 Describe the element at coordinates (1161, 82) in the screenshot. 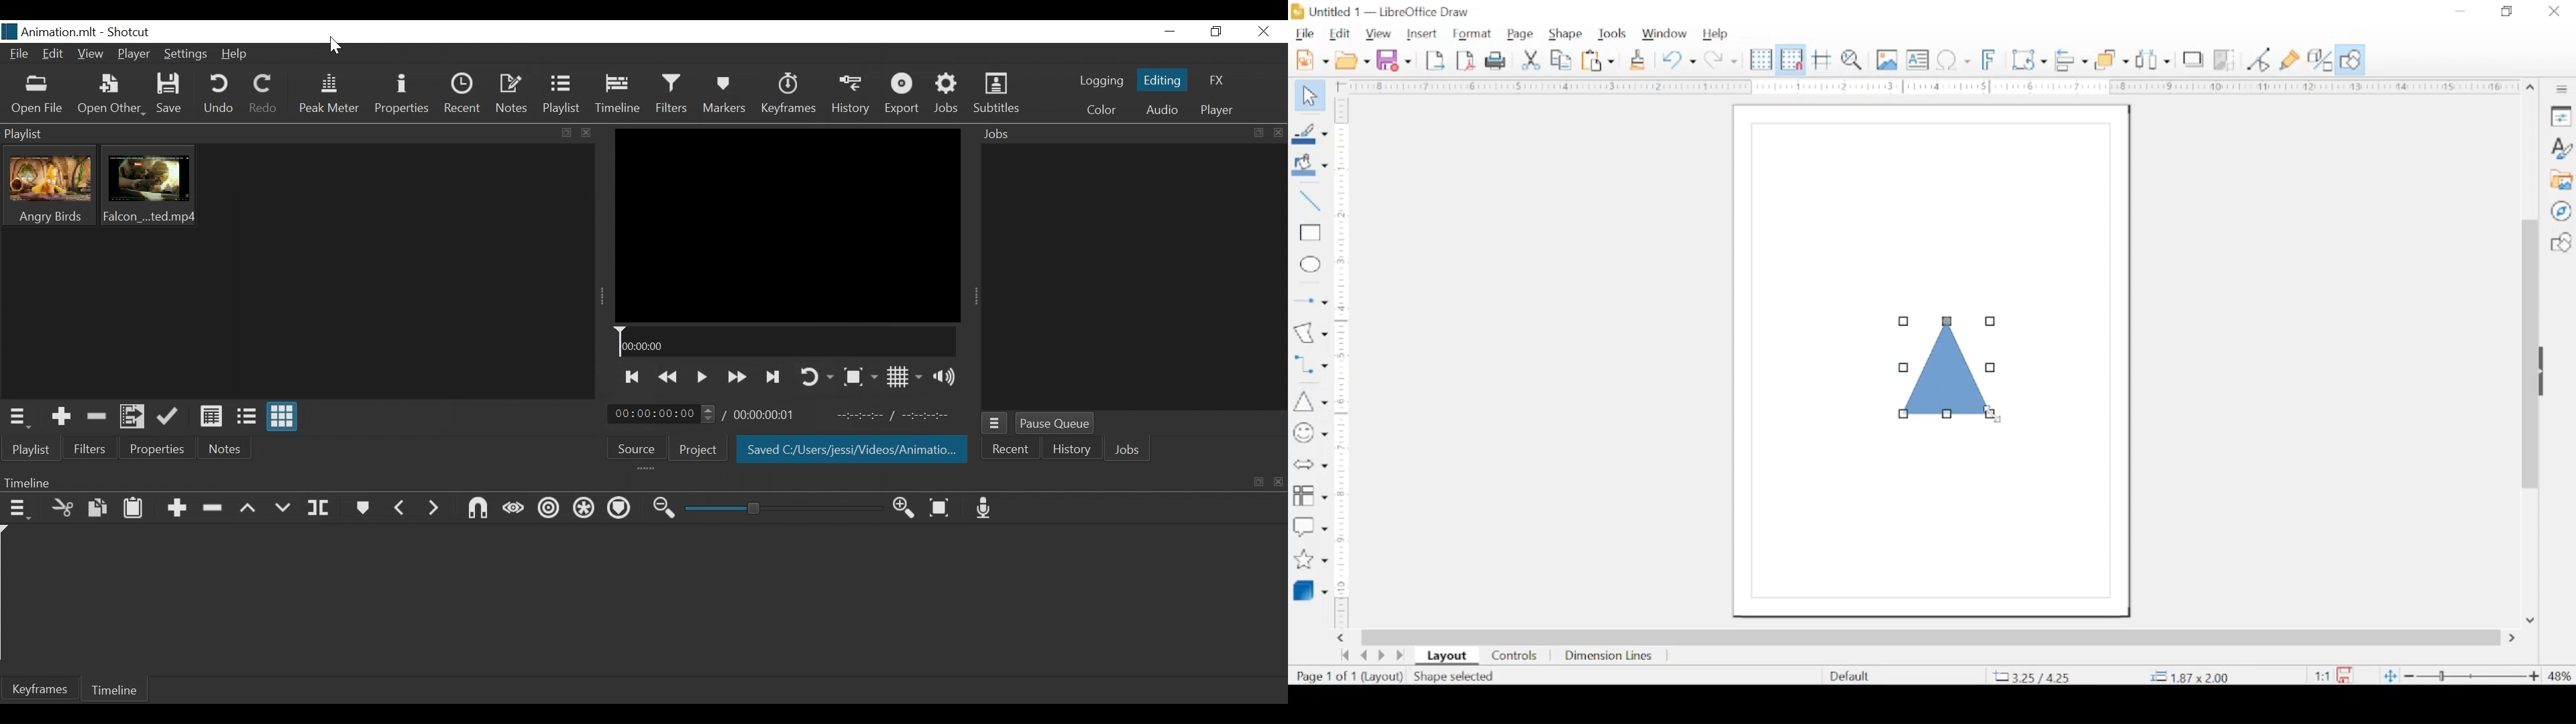

I see `Editing` at that location.